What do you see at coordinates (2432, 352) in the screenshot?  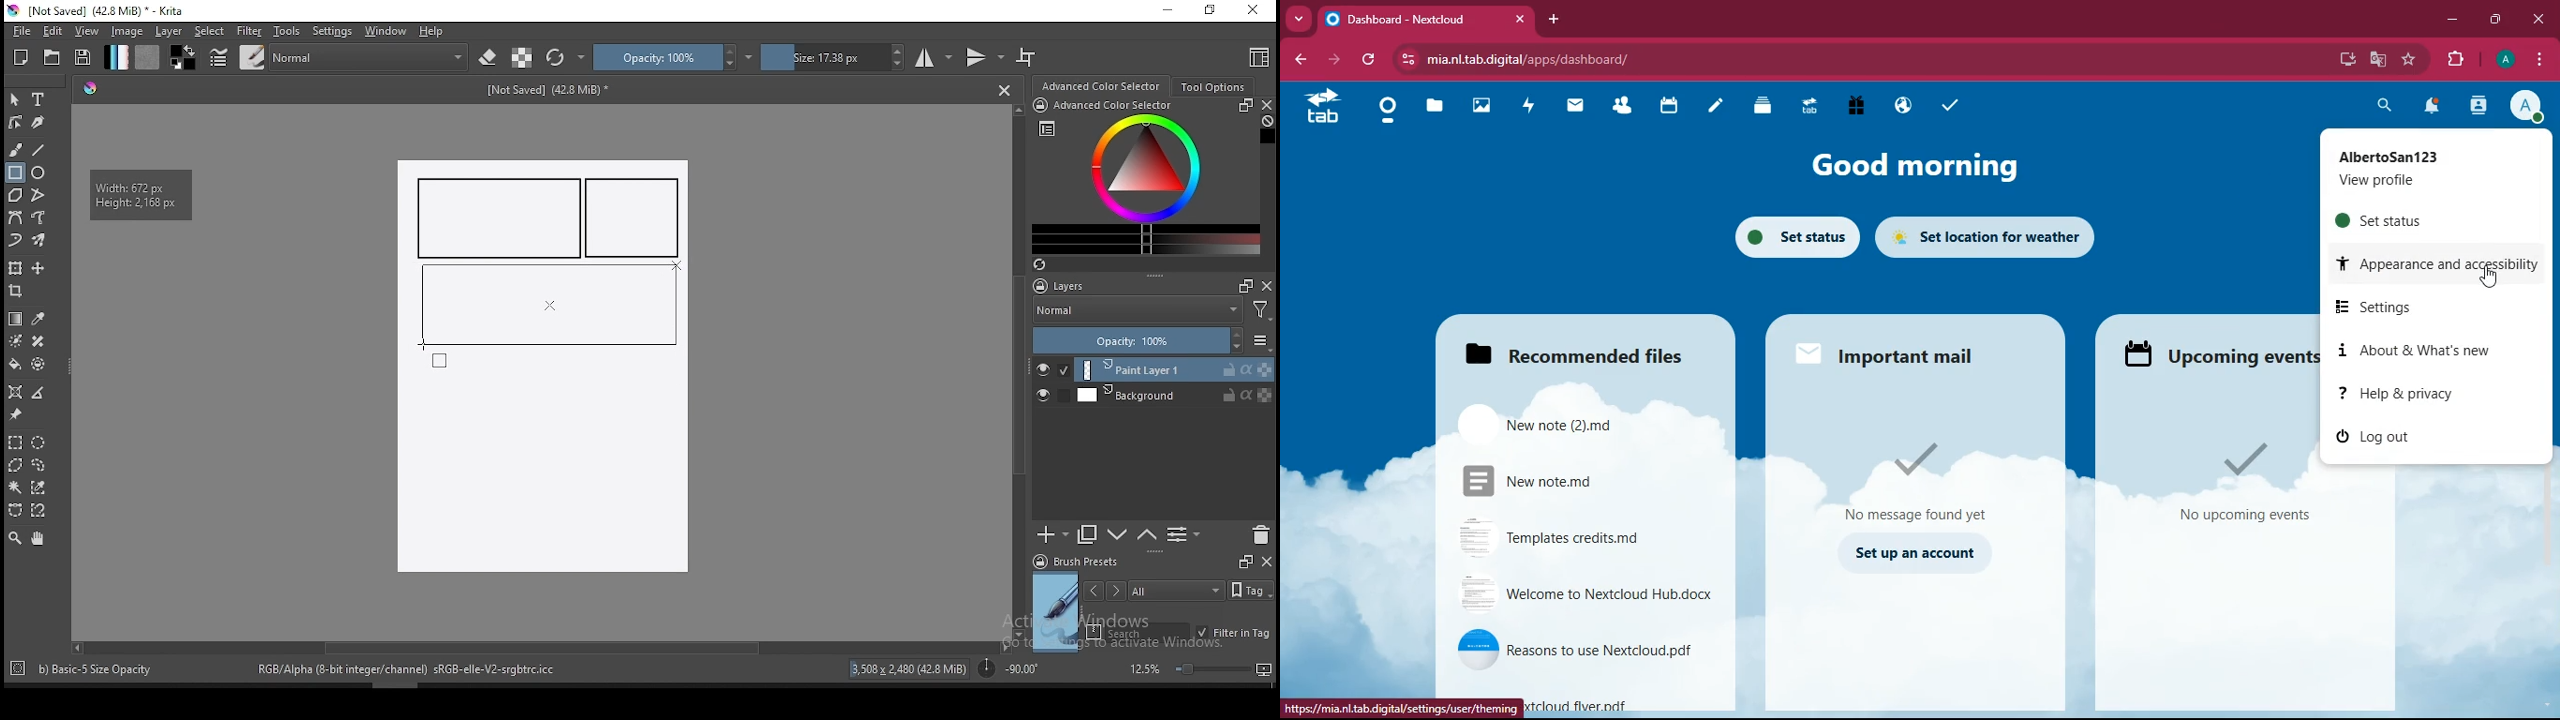 I see `about` at bounding box center [2432, 352].